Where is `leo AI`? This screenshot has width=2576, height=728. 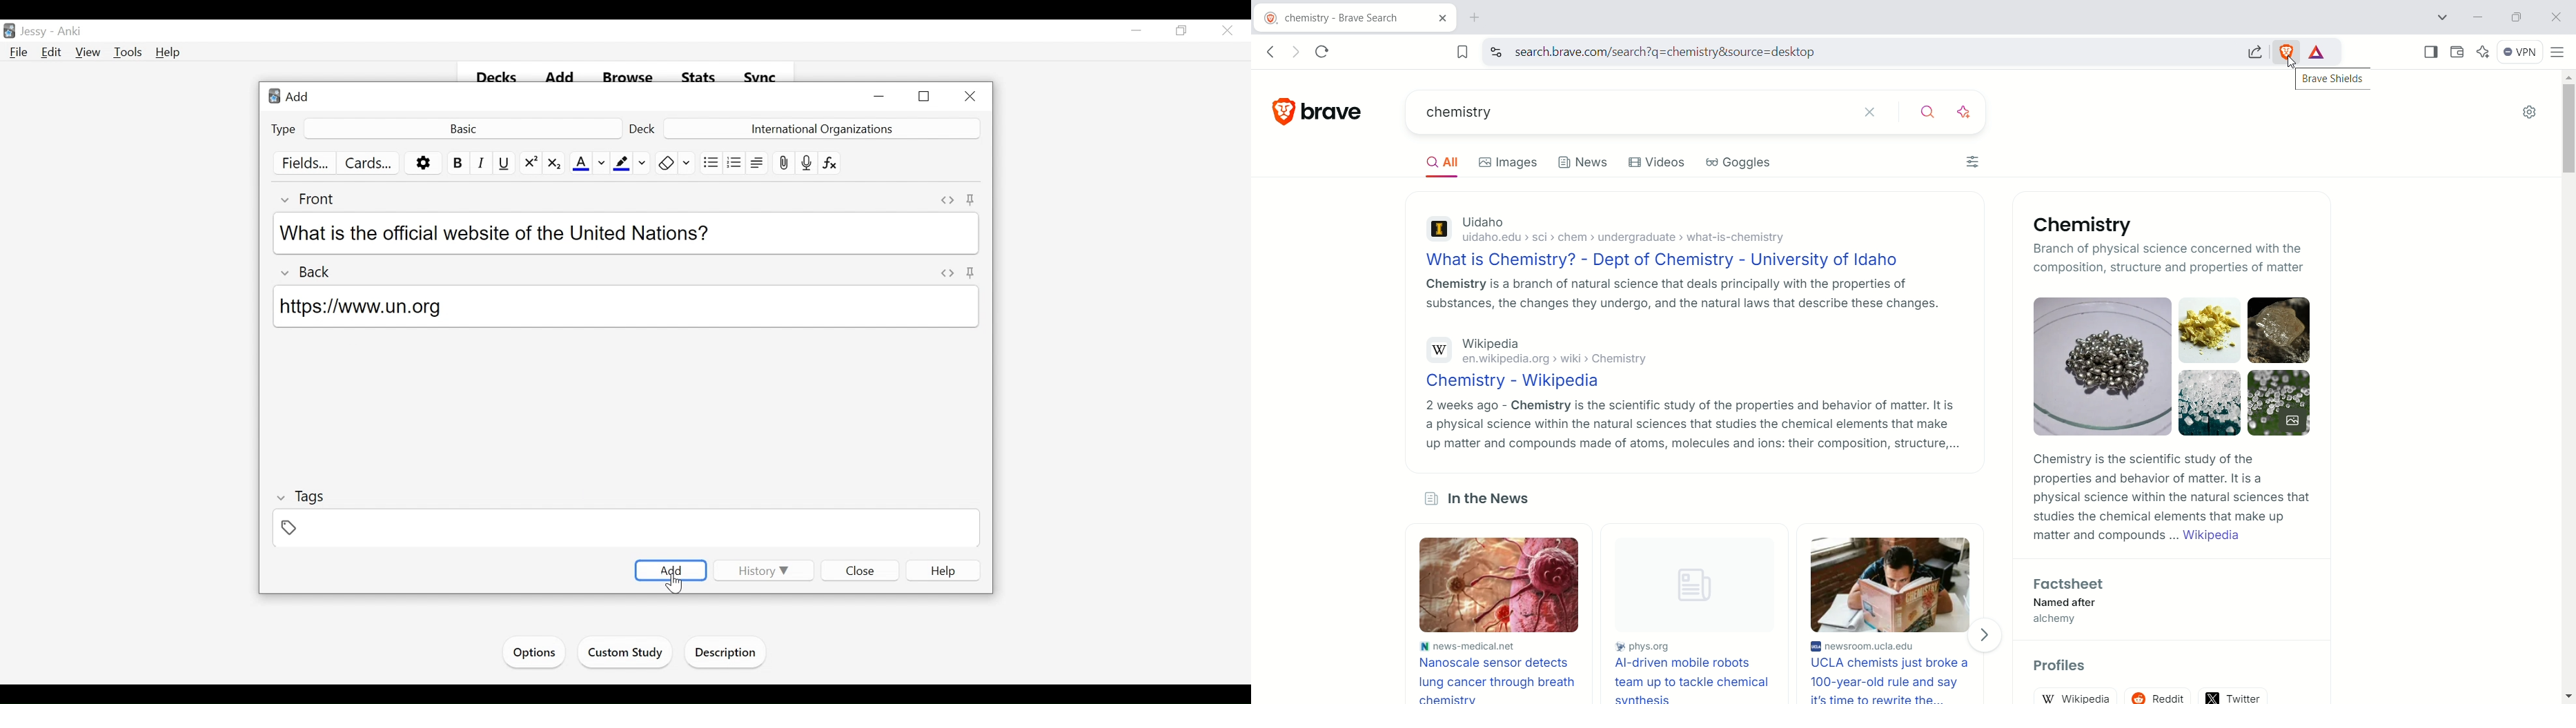 leo AI is located at coordinates (1970, 113).